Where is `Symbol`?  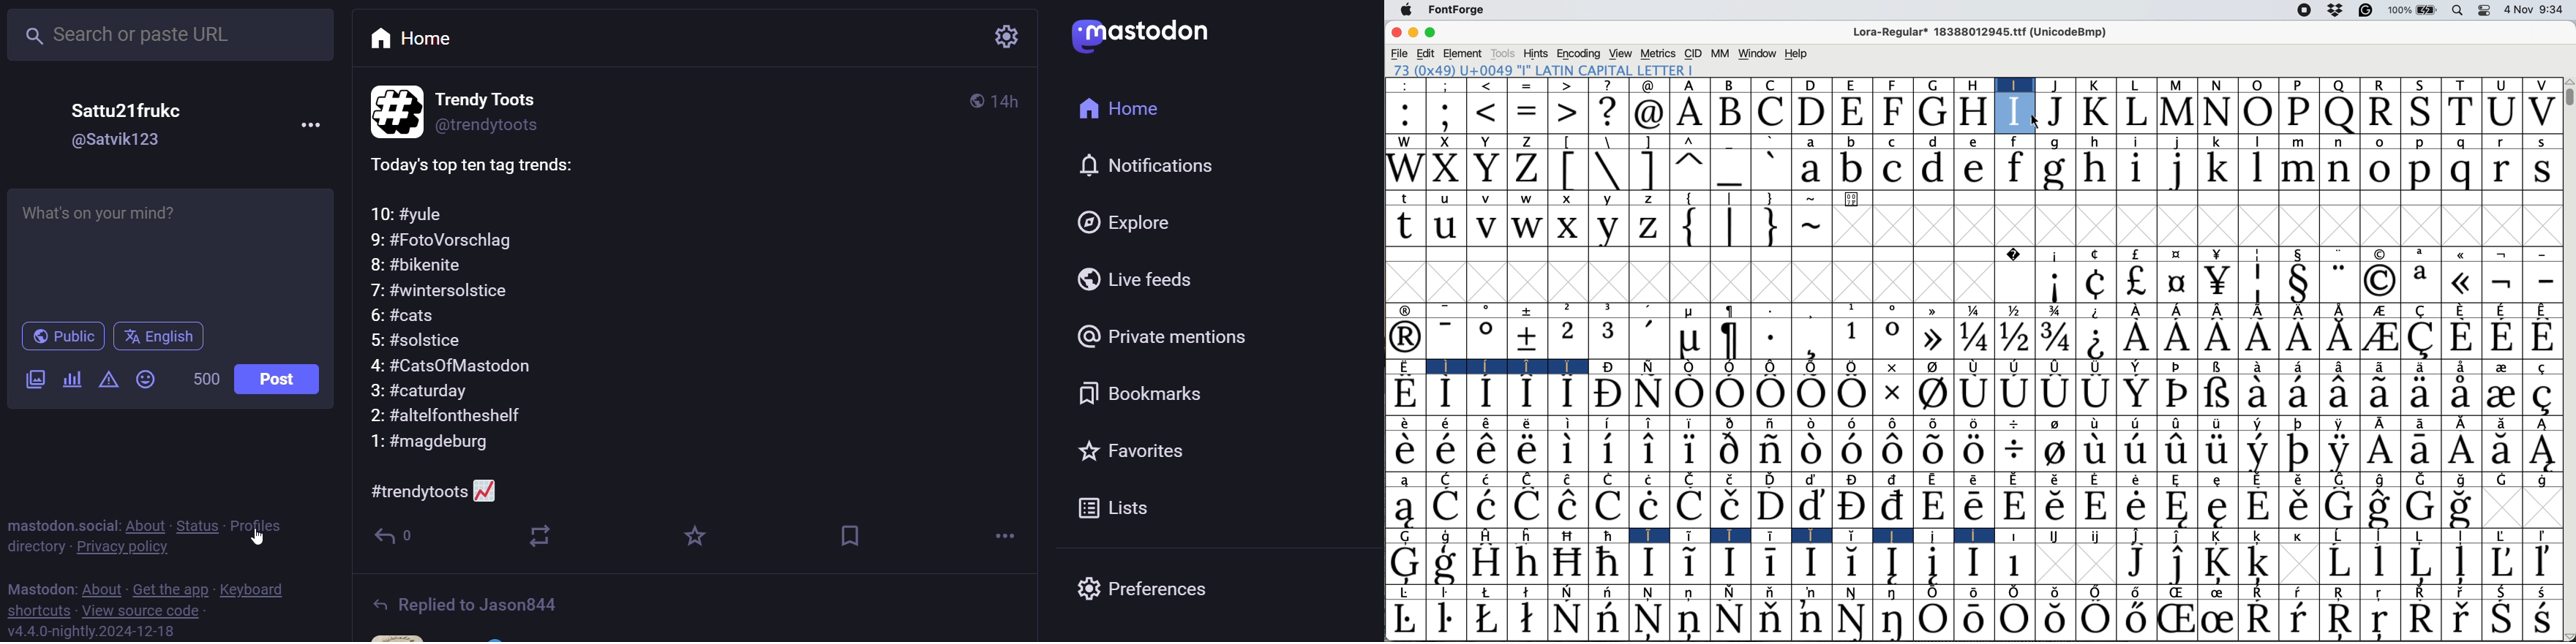
Symbol is located at coordinates (2463, 480).